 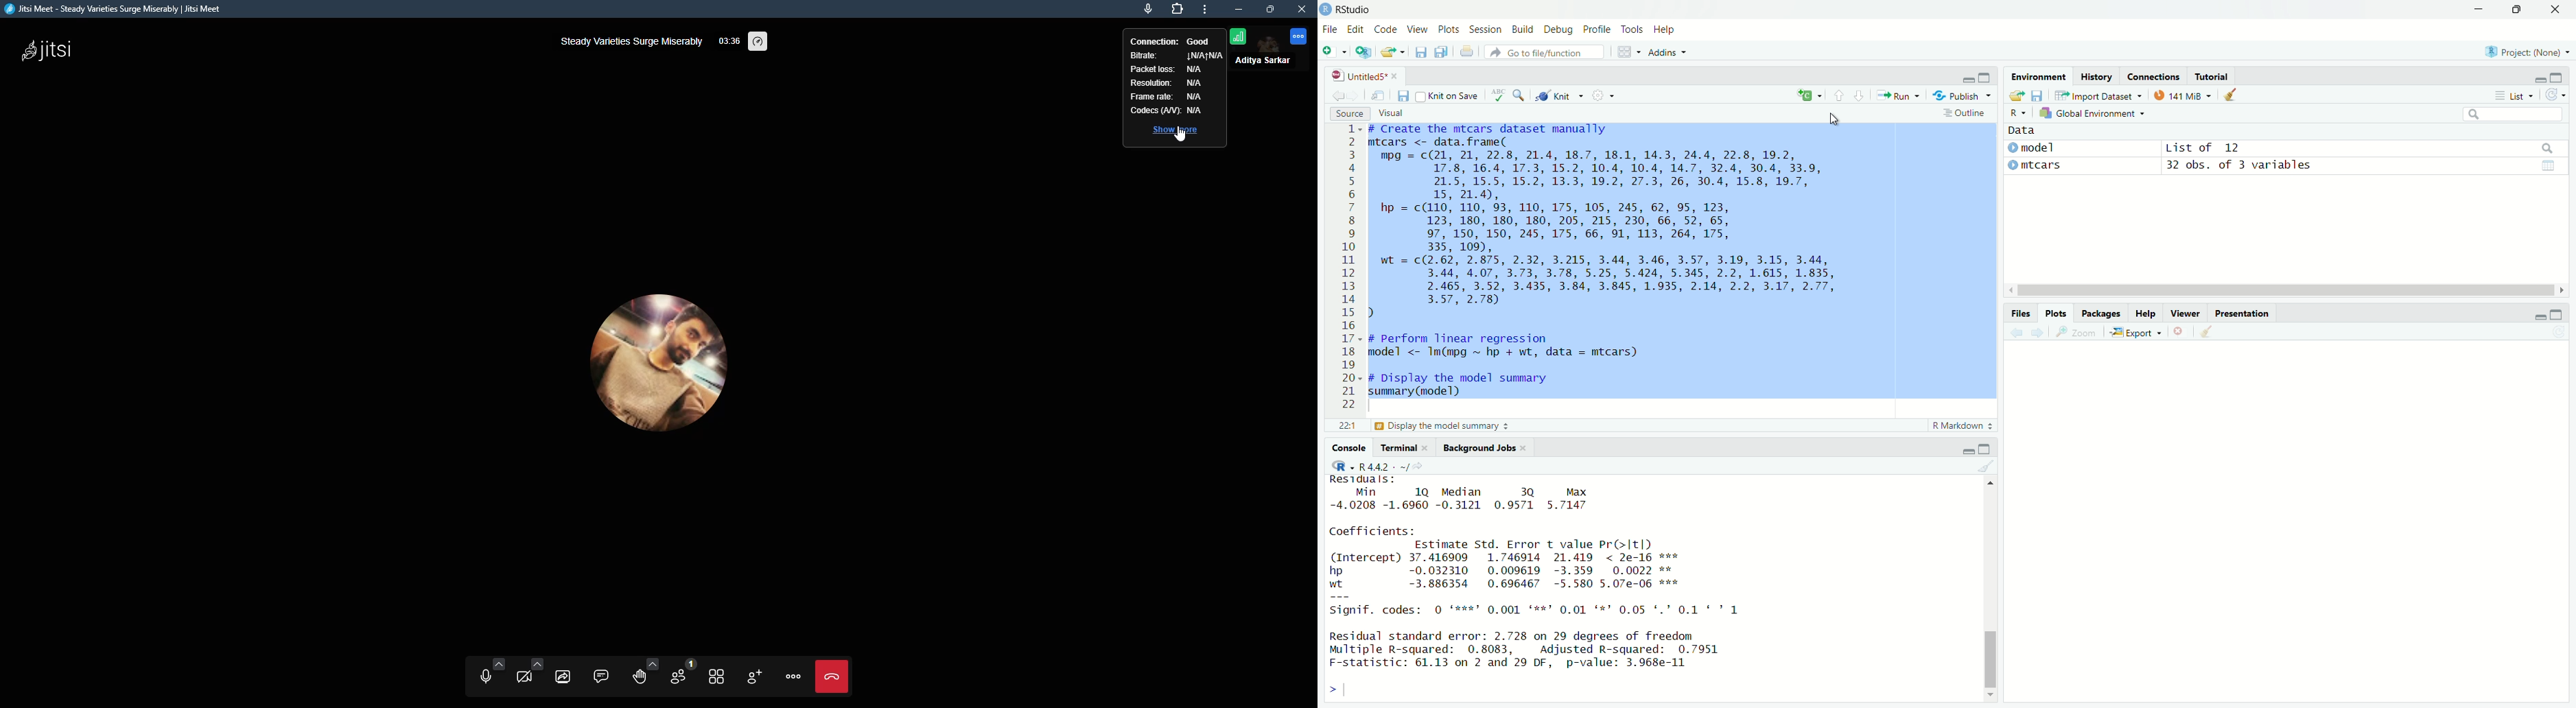 I want to click on minimize, so click(x=2480, y=9).